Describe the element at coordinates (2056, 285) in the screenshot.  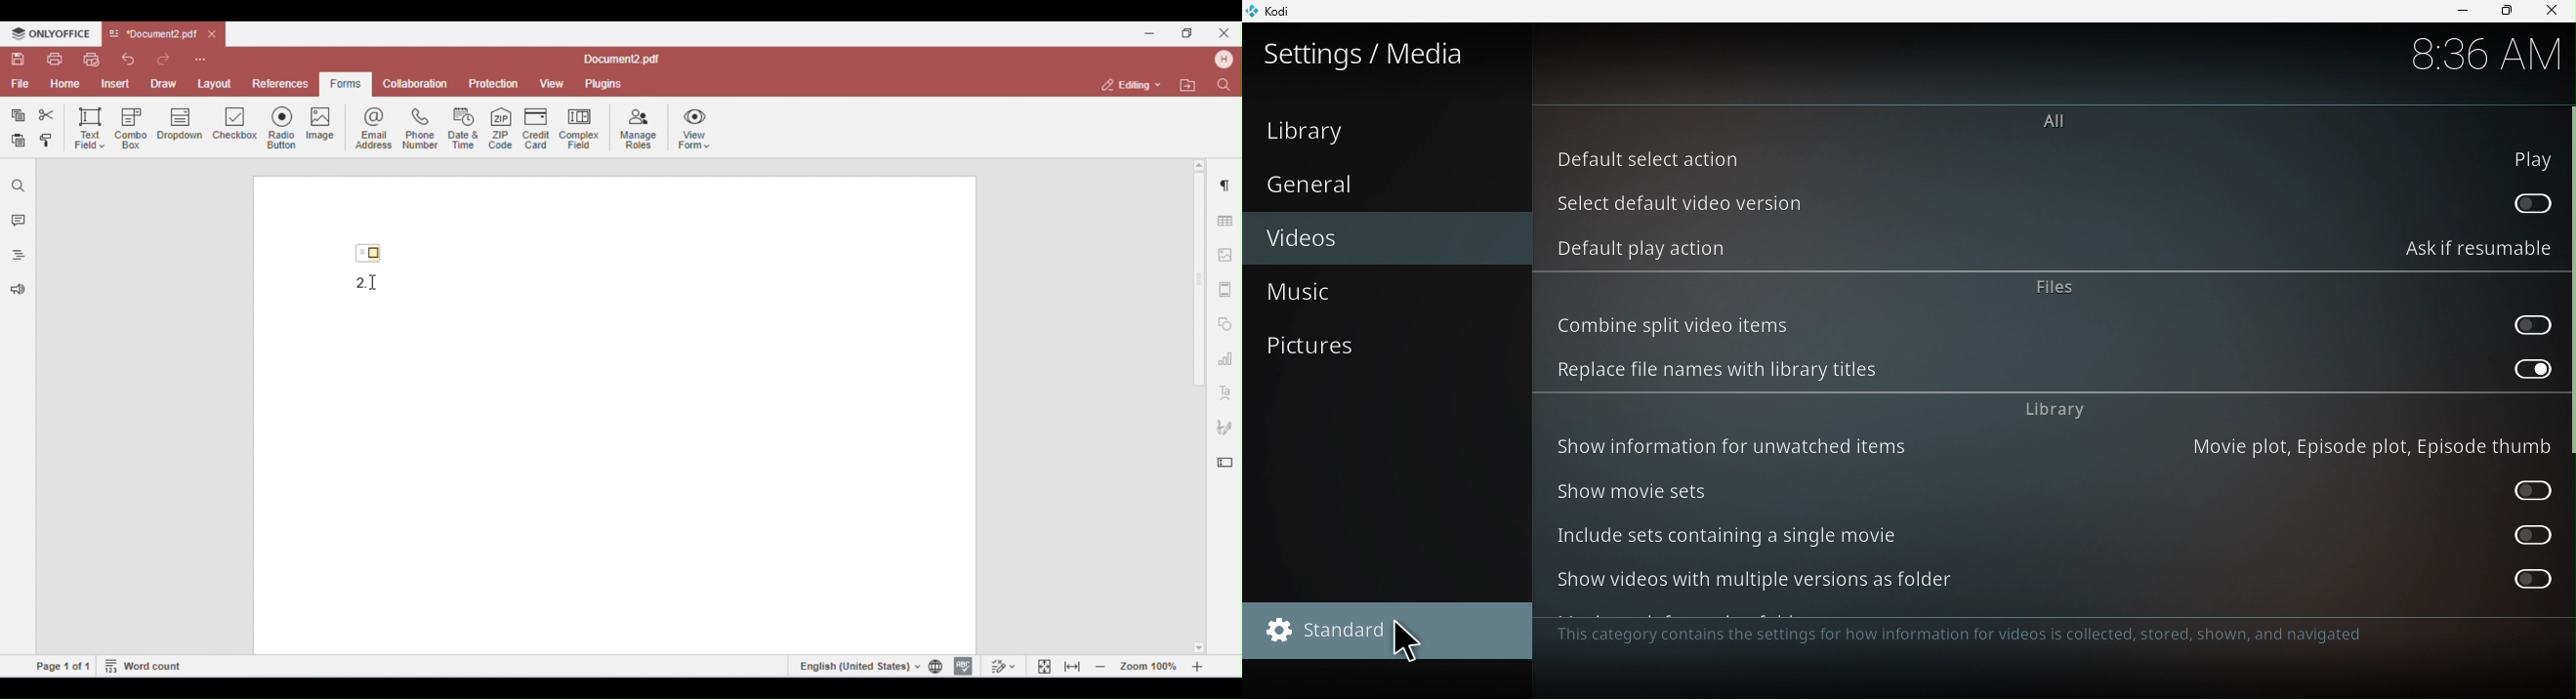
I see `files` at that location.